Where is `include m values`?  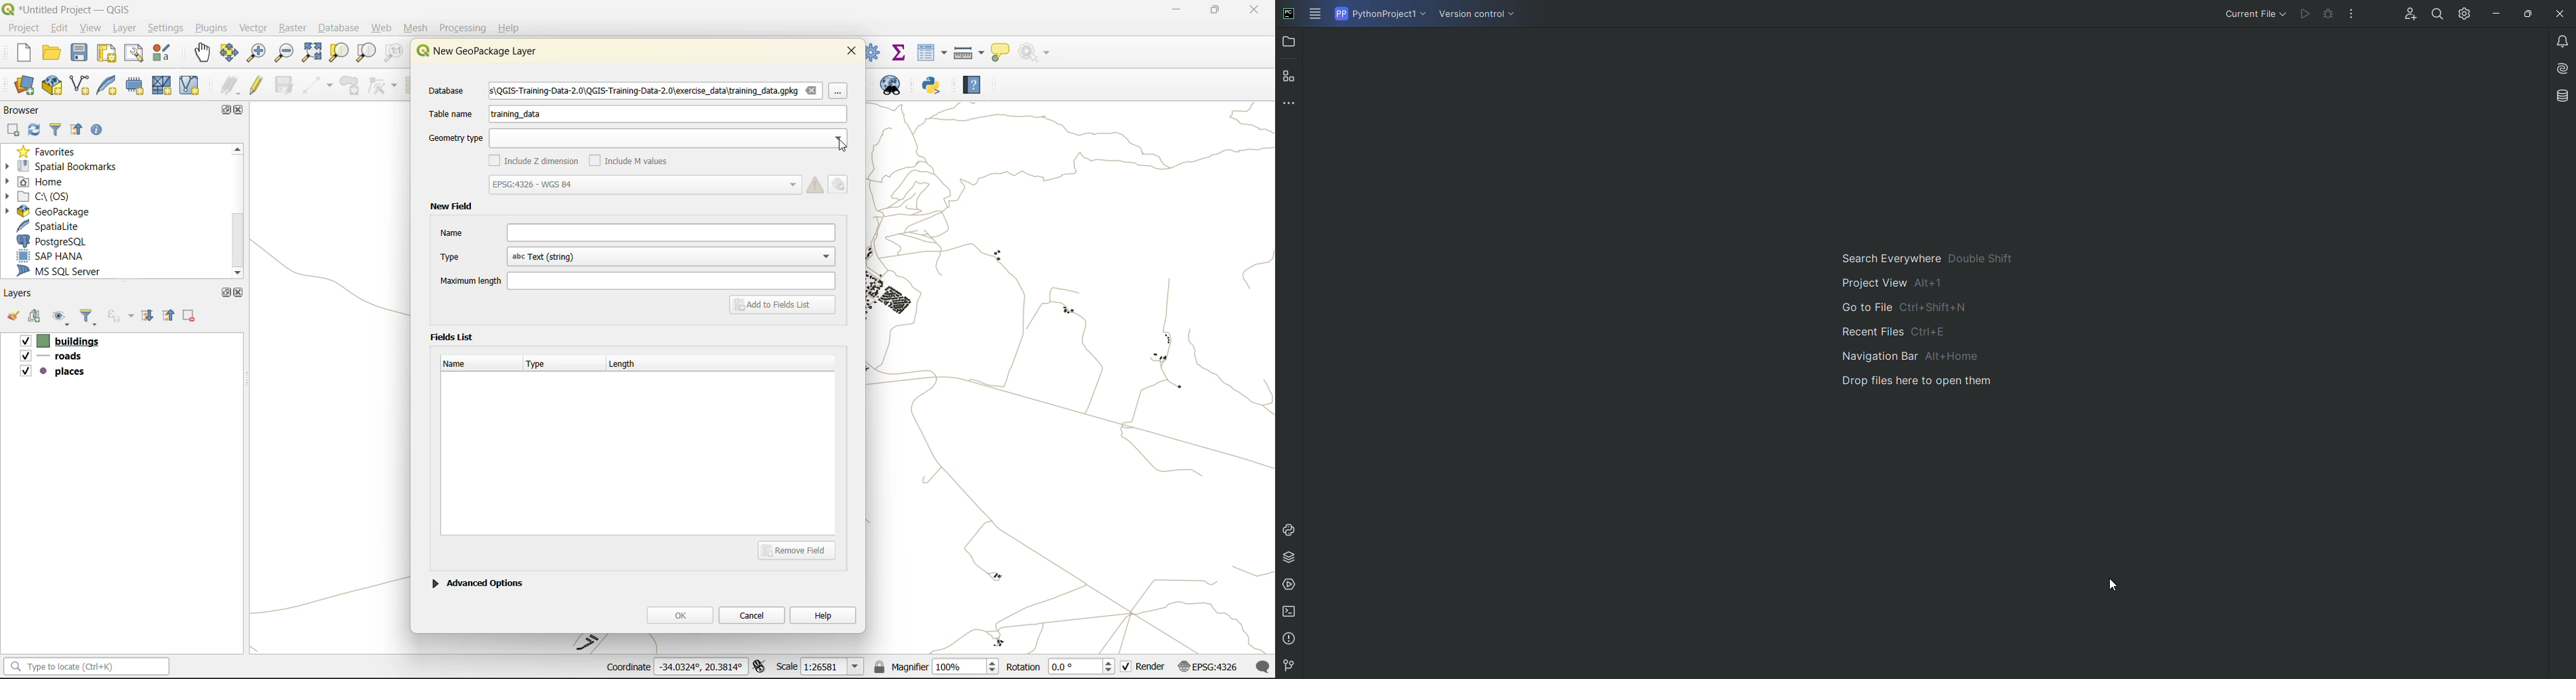
include m values is located at coordinates (632, 159).